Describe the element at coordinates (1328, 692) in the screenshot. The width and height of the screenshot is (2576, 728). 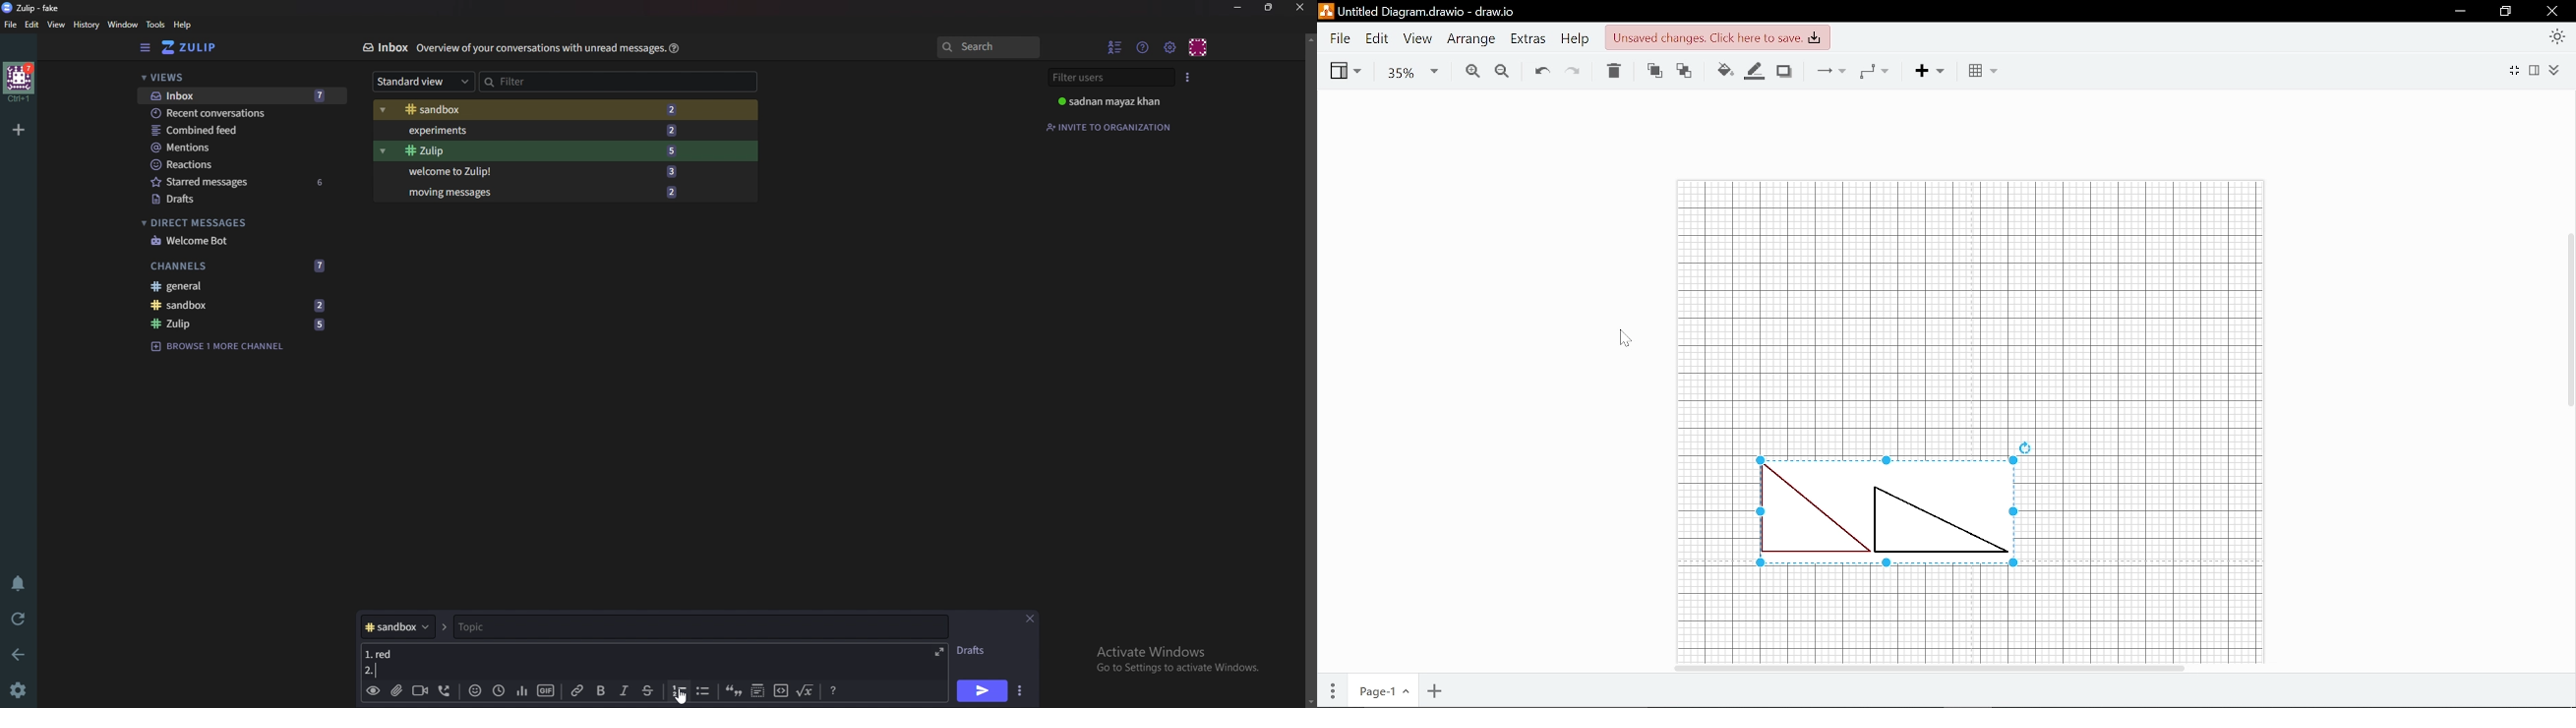
I see `pages` at that location.